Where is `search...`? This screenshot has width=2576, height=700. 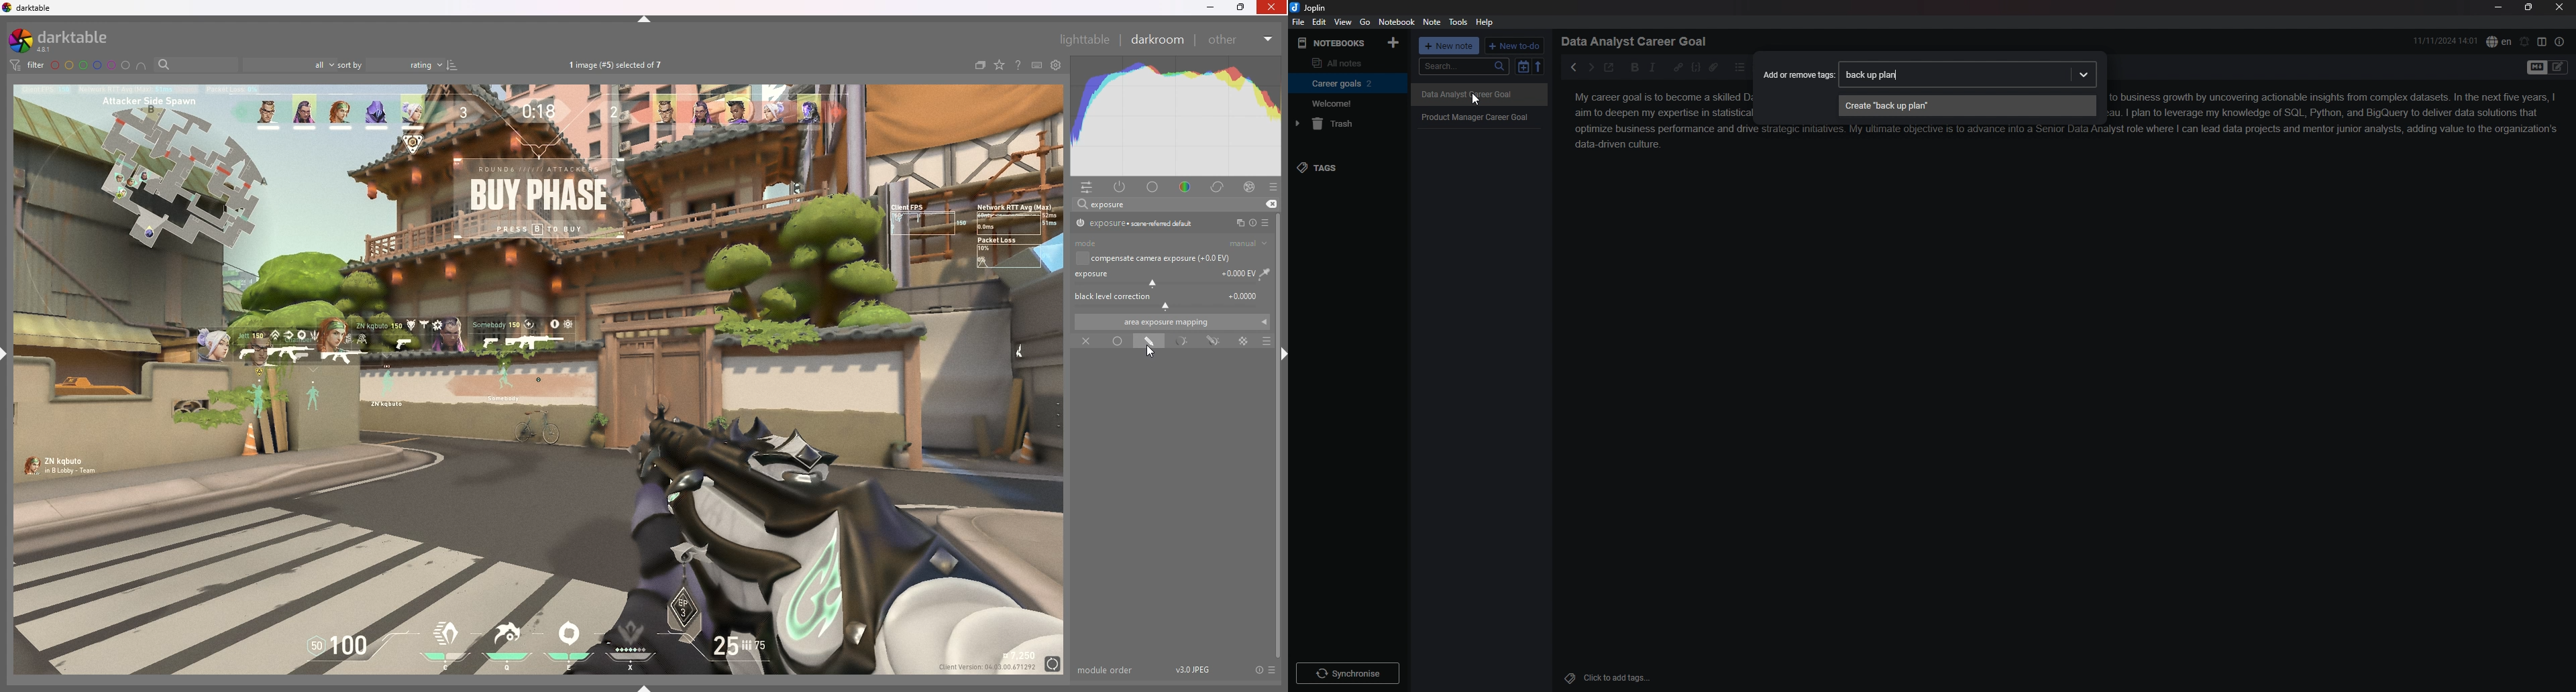
search... is located at coordinates (1463, 66).